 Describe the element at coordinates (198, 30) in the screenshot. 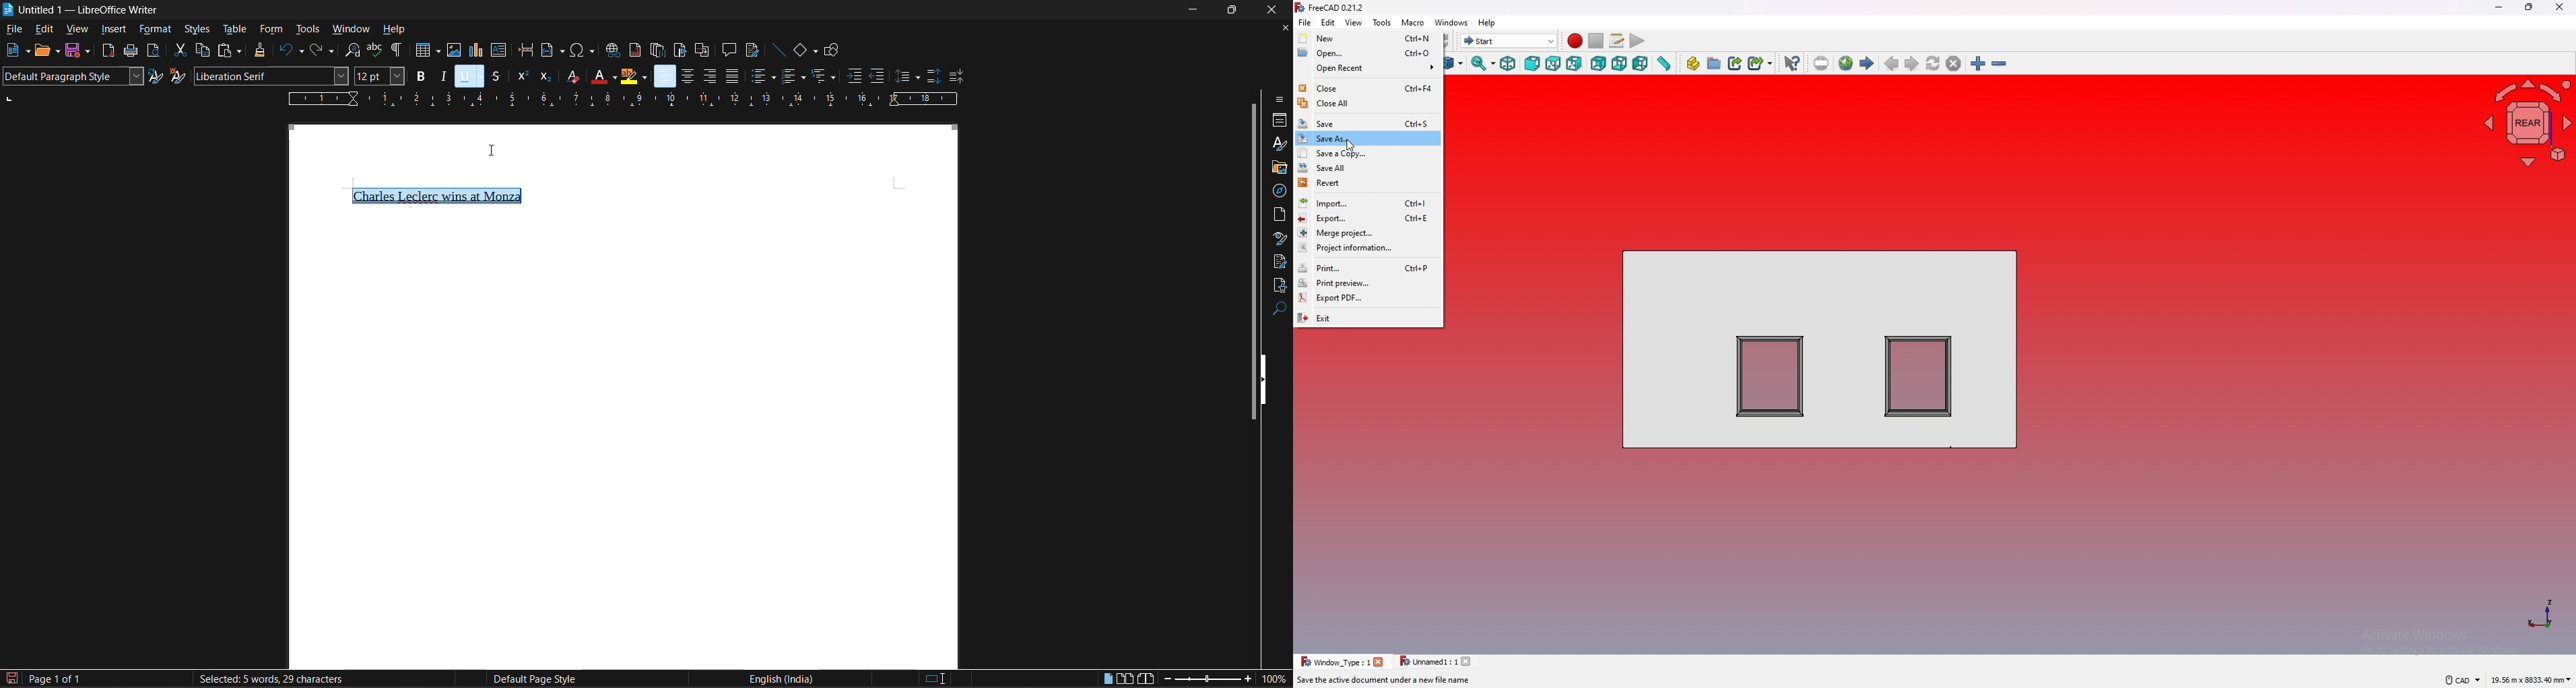

I see `styles` at that location.